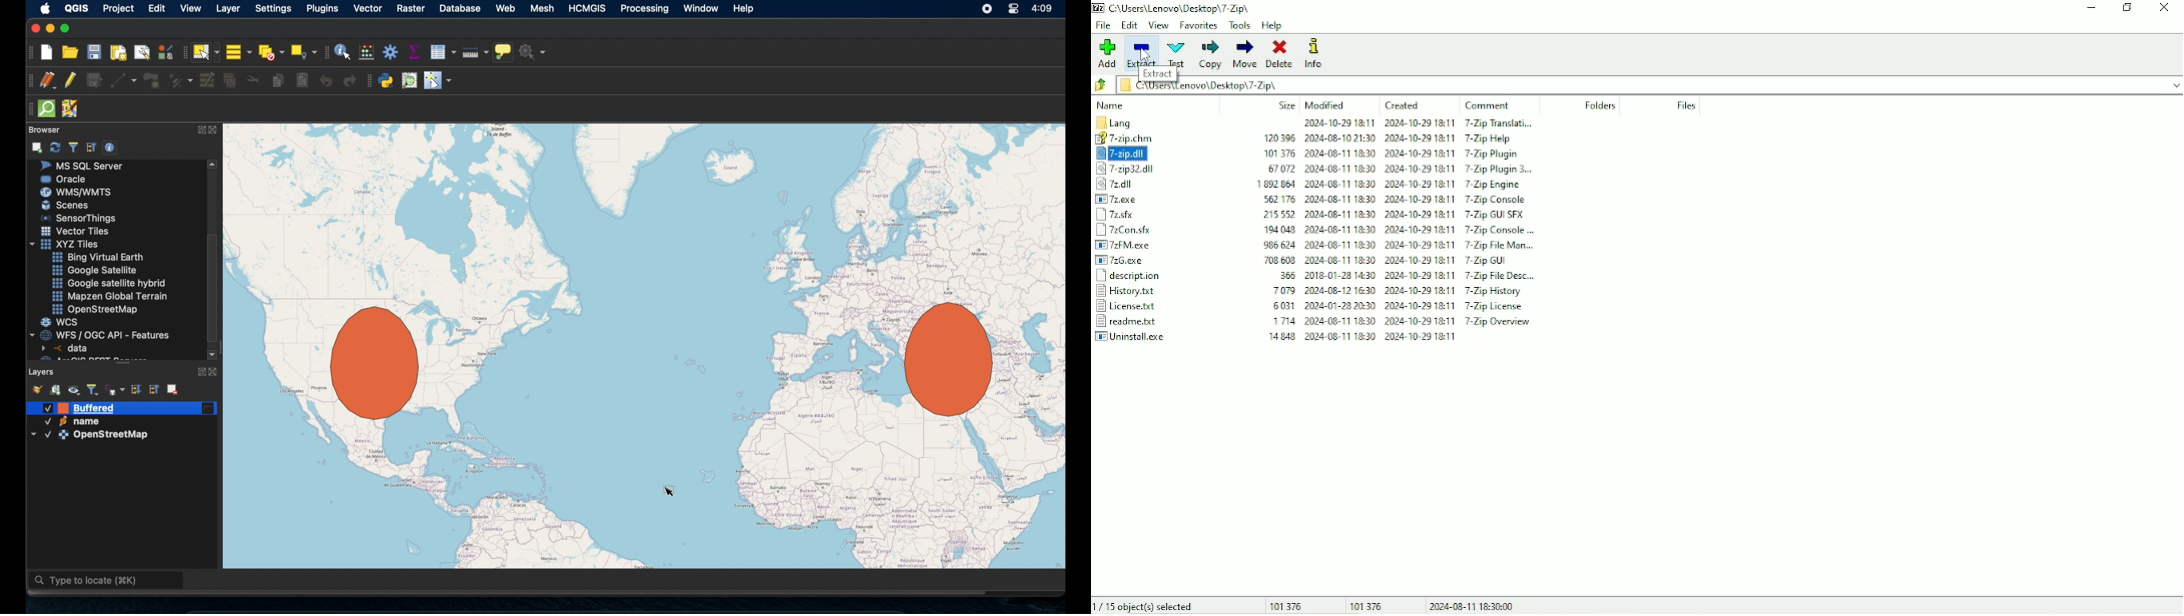  Describe the element at coordinates (373, 362) in the screenshot. I see `buffer 2` at that location.